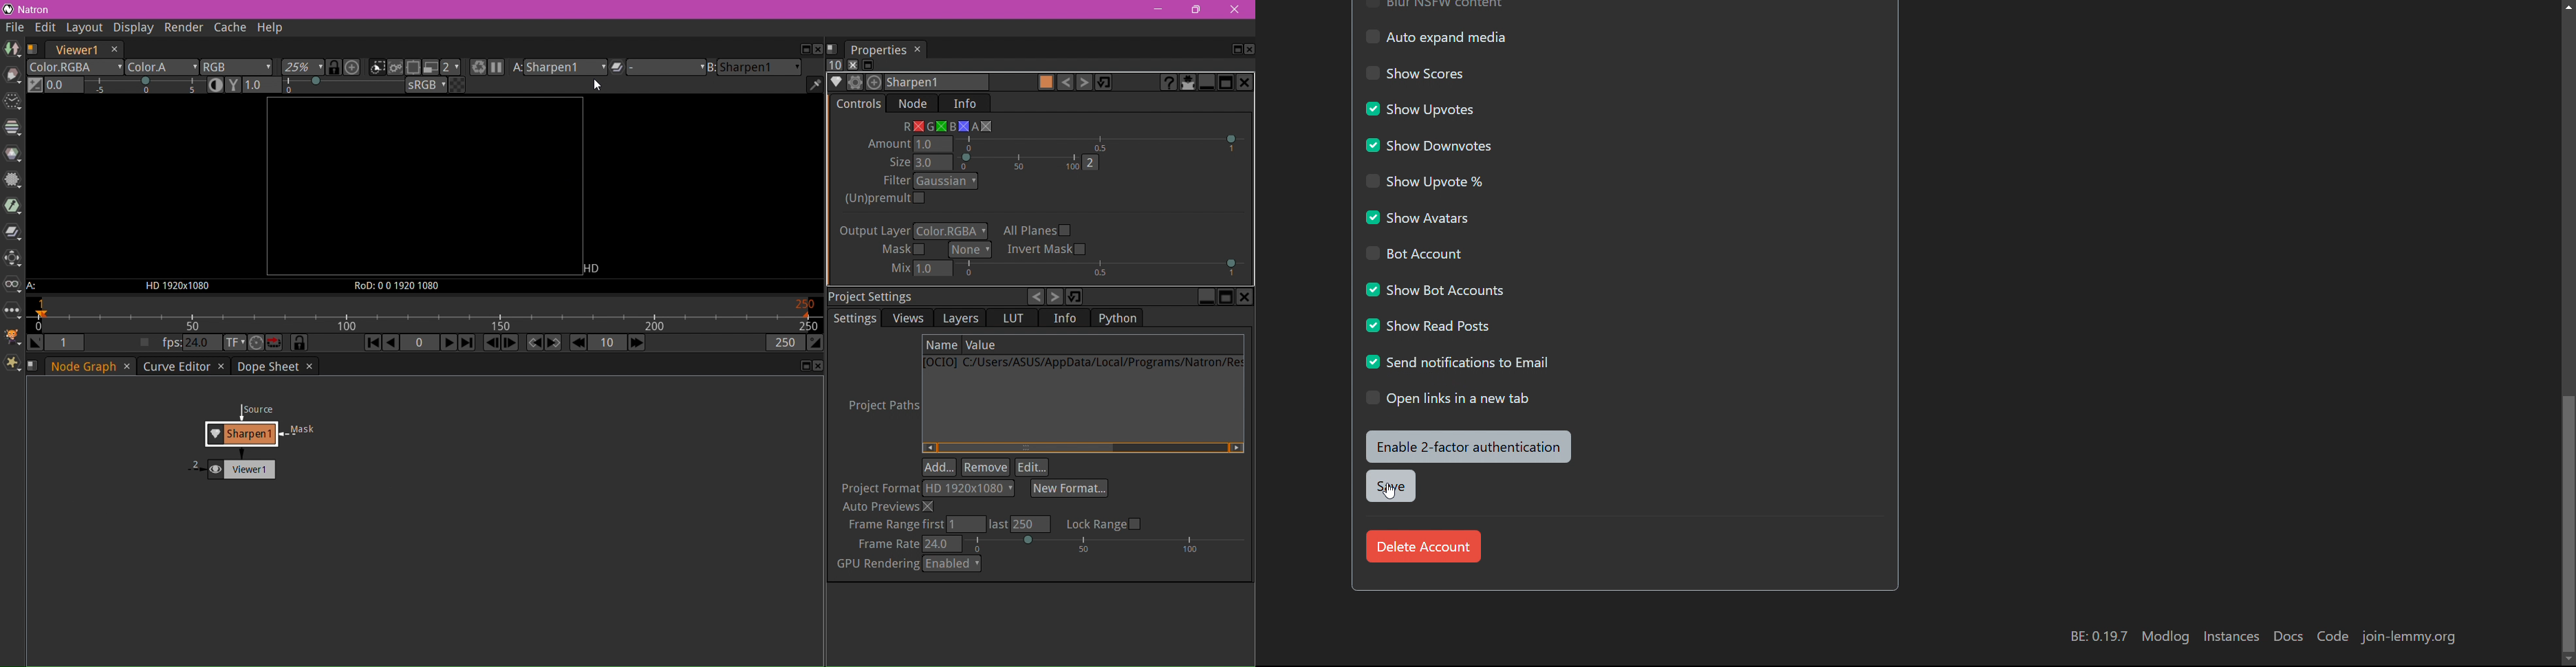  I want to click on Close, so click(850, 65).